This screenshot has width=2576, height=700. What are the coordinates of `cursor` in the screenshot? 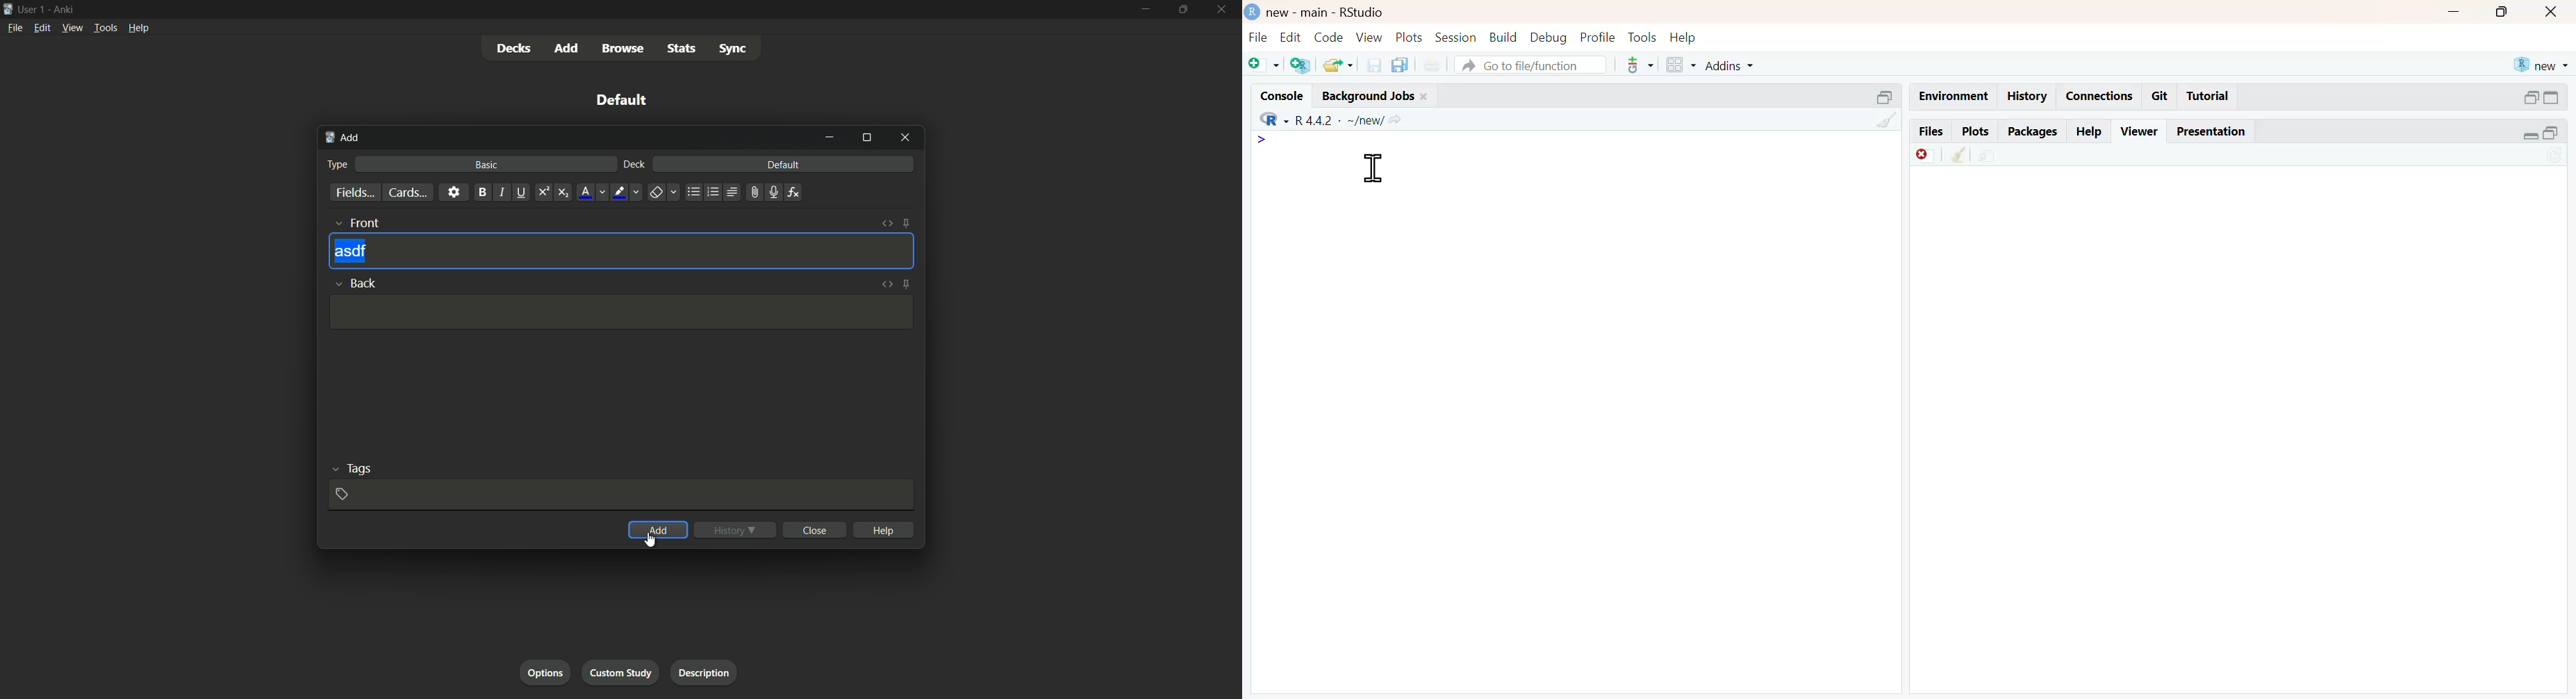 It's located at (1373, 169).